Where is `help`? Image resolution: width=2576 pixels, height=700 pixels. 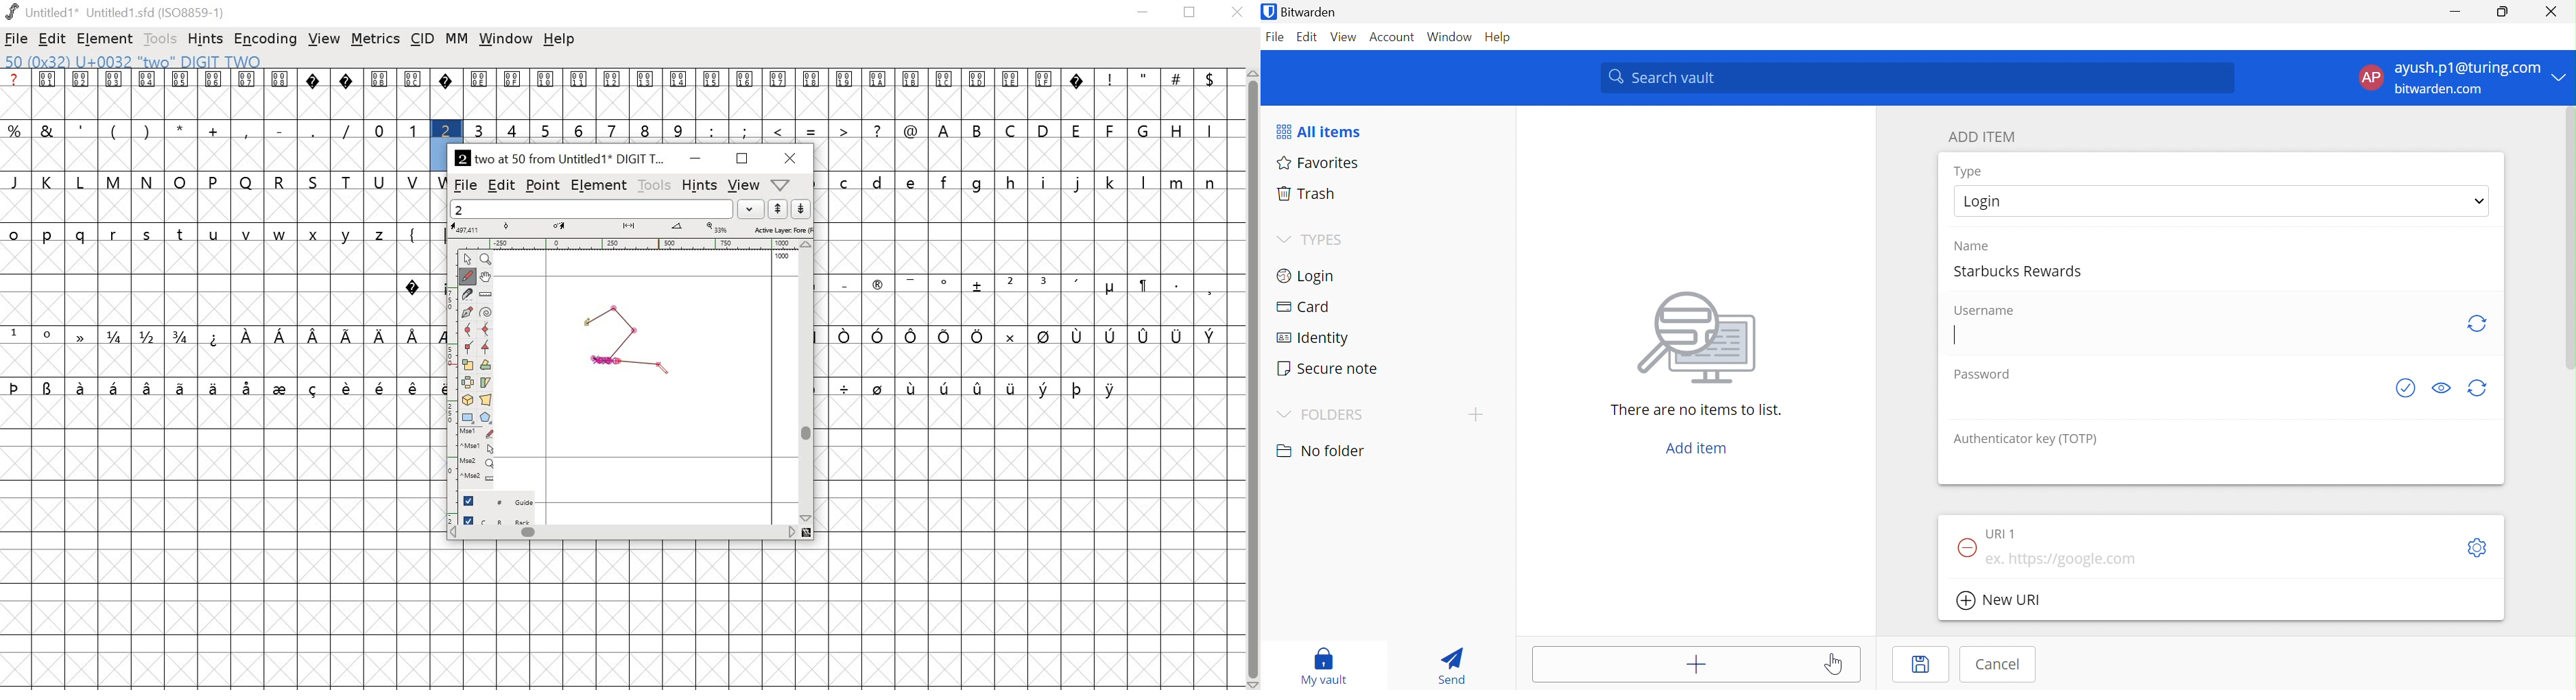 help is located at coordinates (559, 41).